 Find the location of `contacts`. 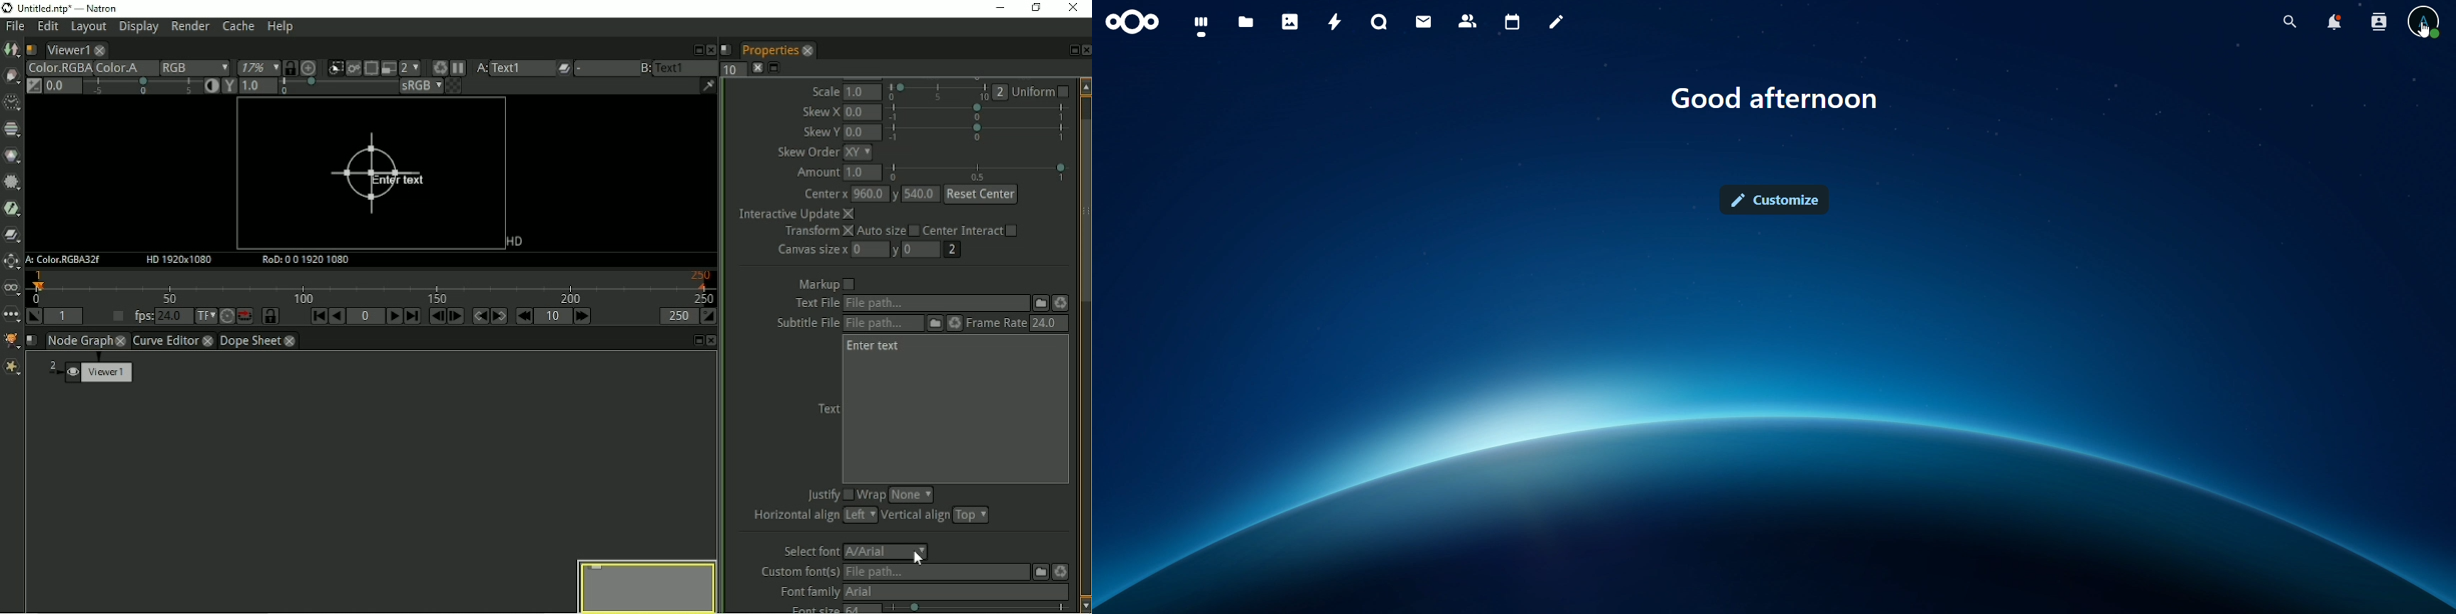

contacts is located at coordinates (1468, 23).